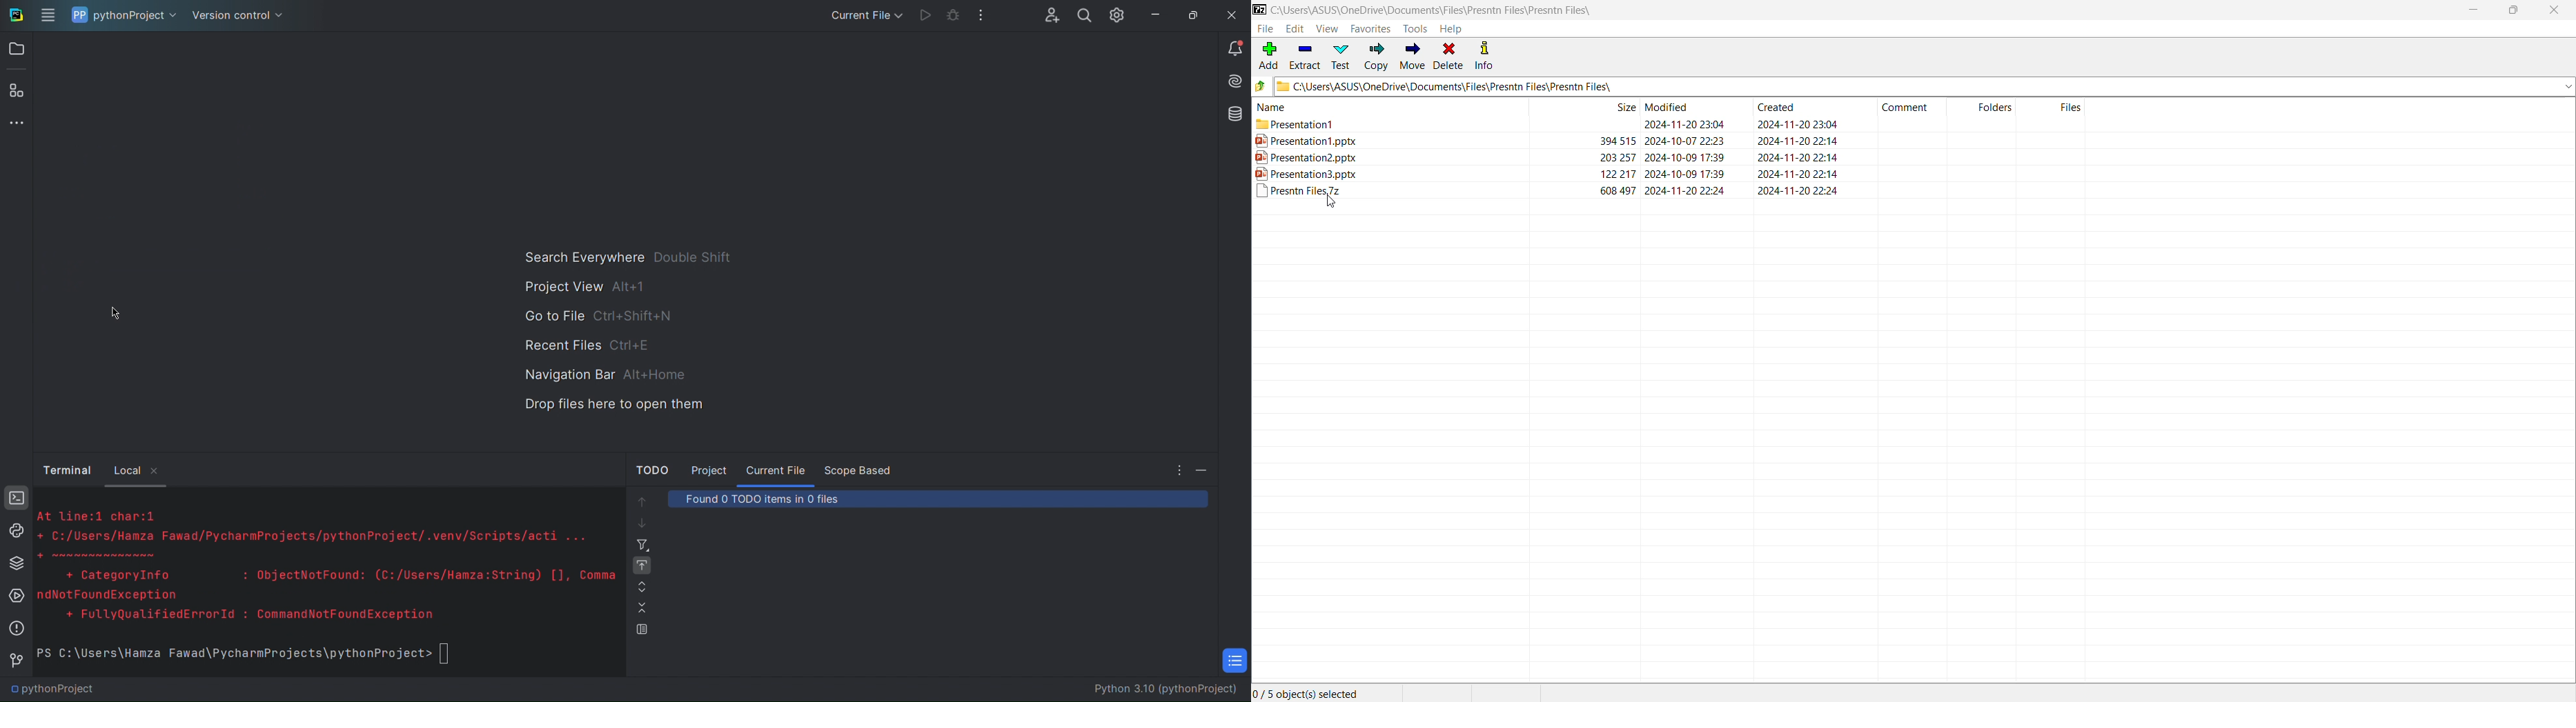 The image size is (2576, 728). What do you see at coordinates (1613, 157) in the screenshot?
I see `203 257` at bounding box center [1613, 157].